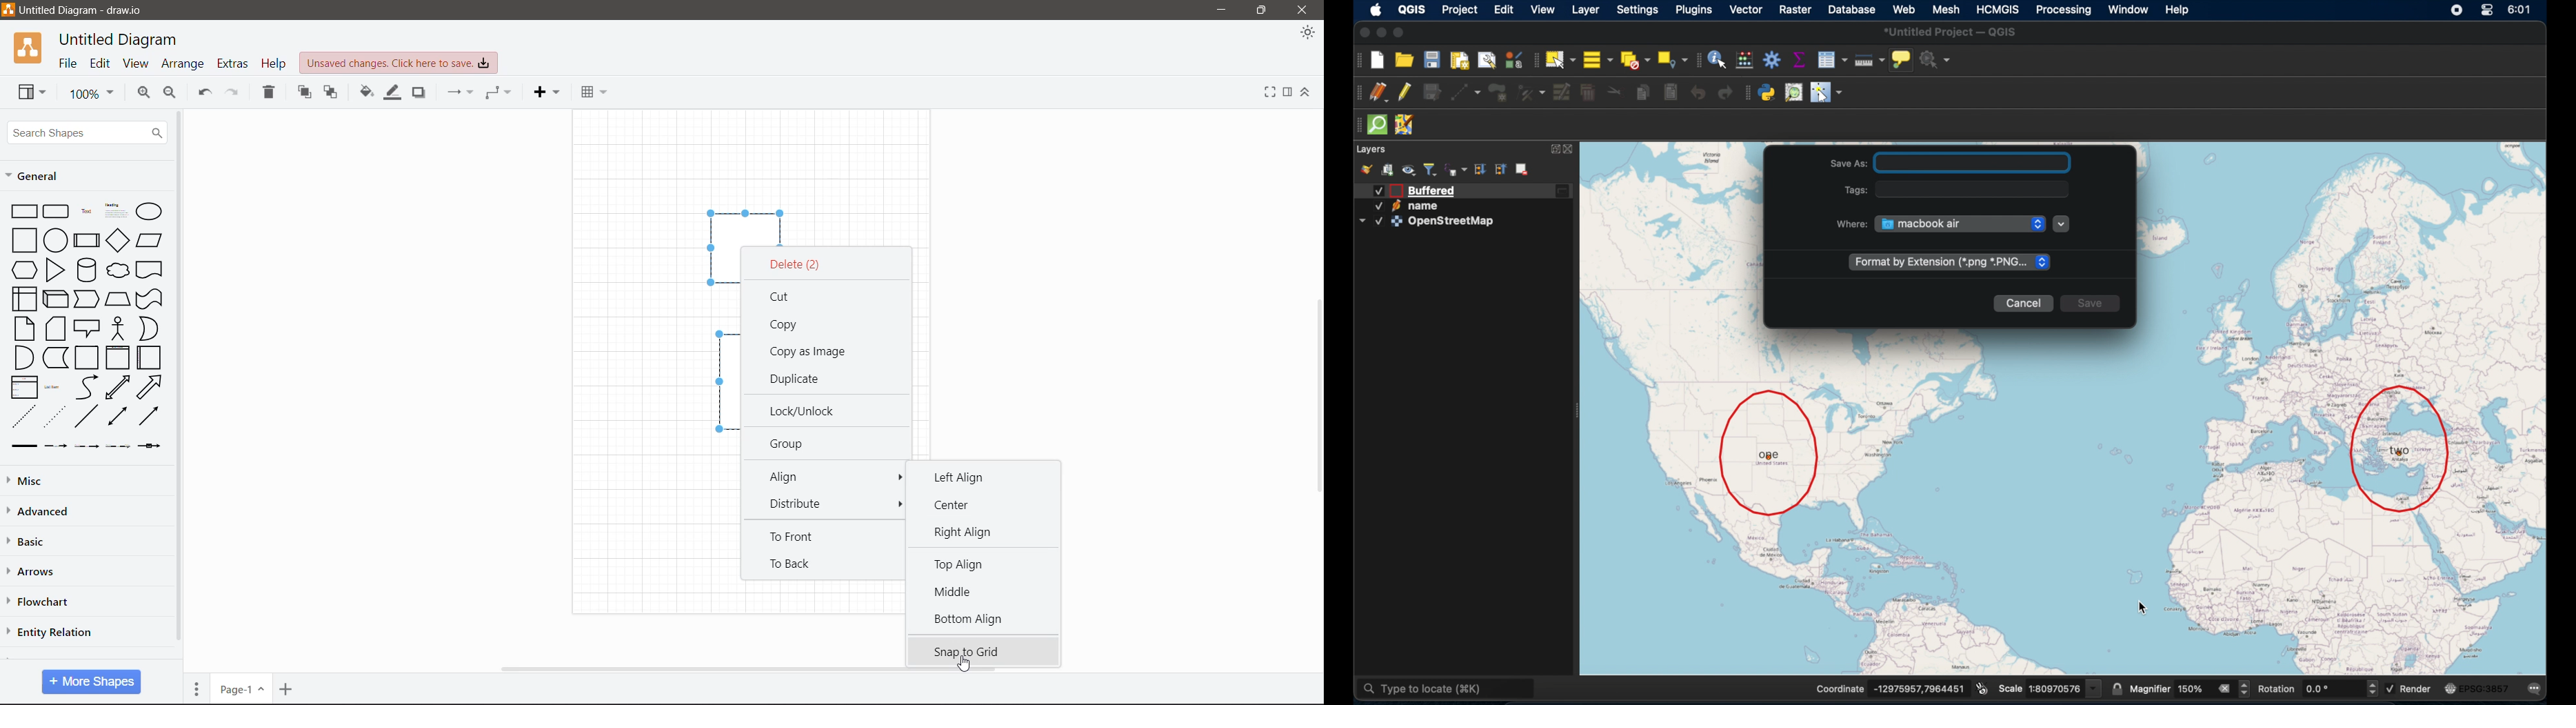 This screenshot has height=728, width=2576. I want to click on Format, so click(1288, 93).